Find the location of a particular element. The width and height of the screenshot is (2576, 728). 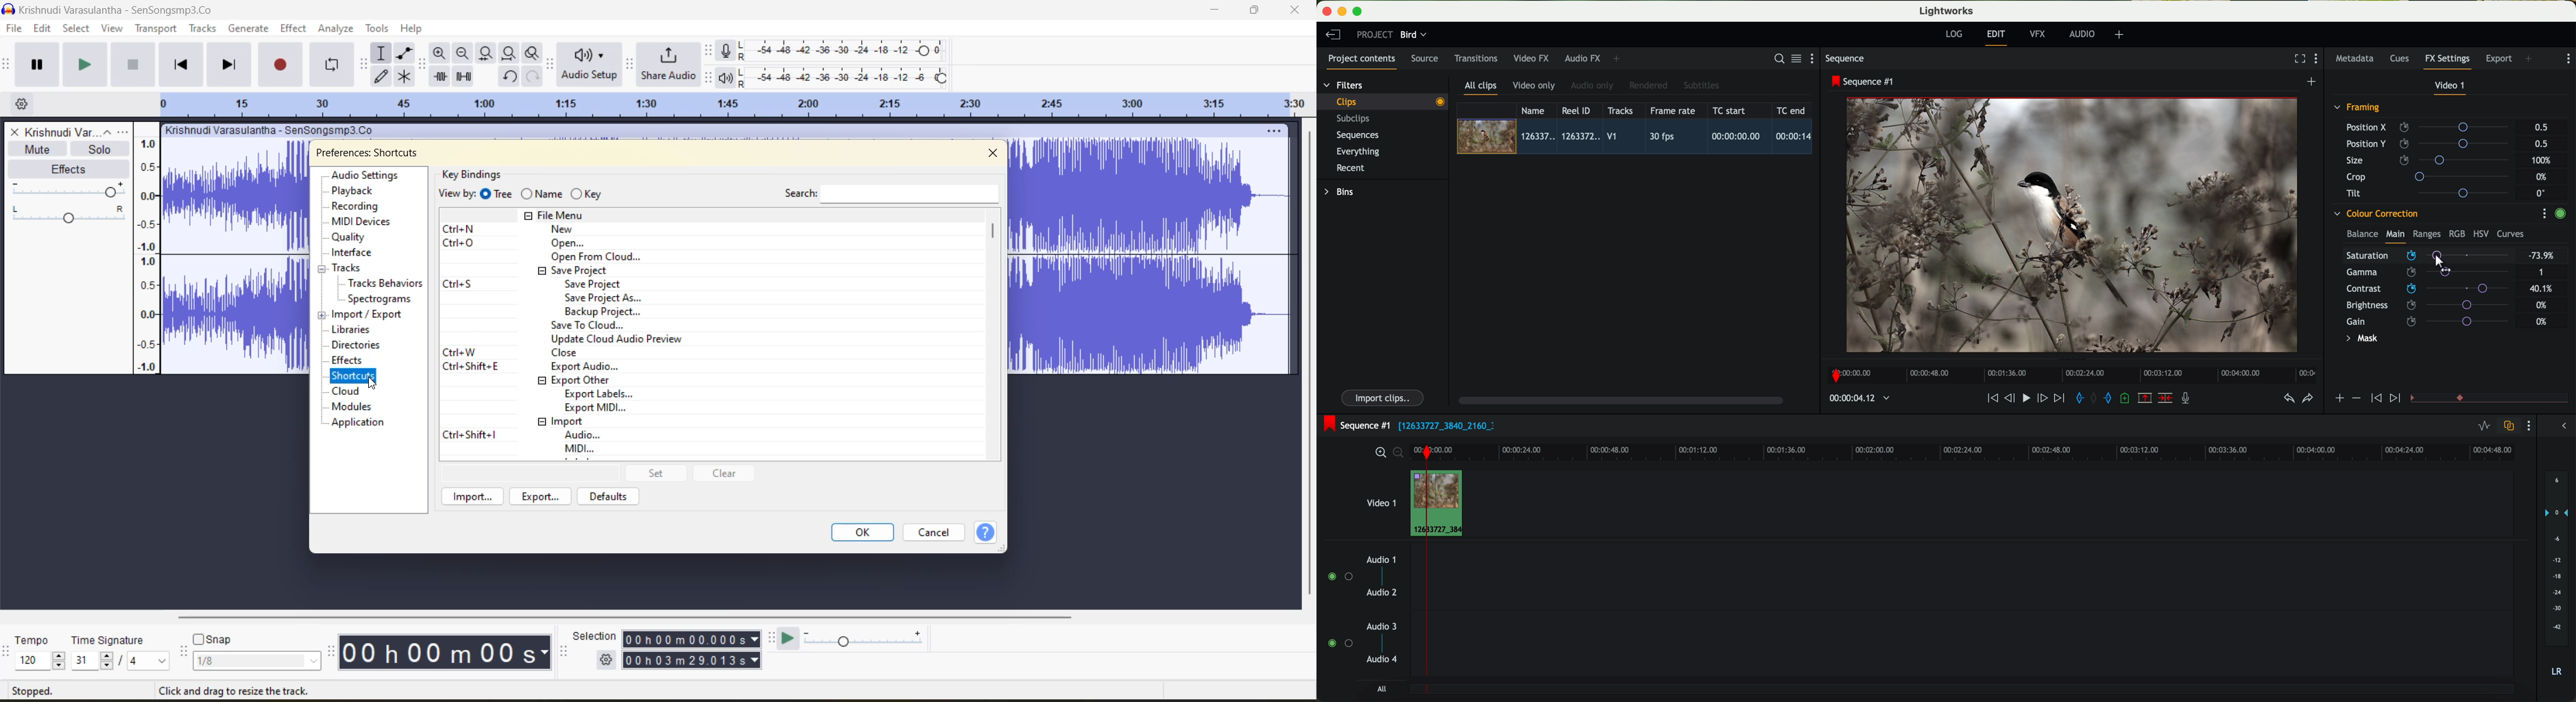

tempo is located at coordinates (40, 653).